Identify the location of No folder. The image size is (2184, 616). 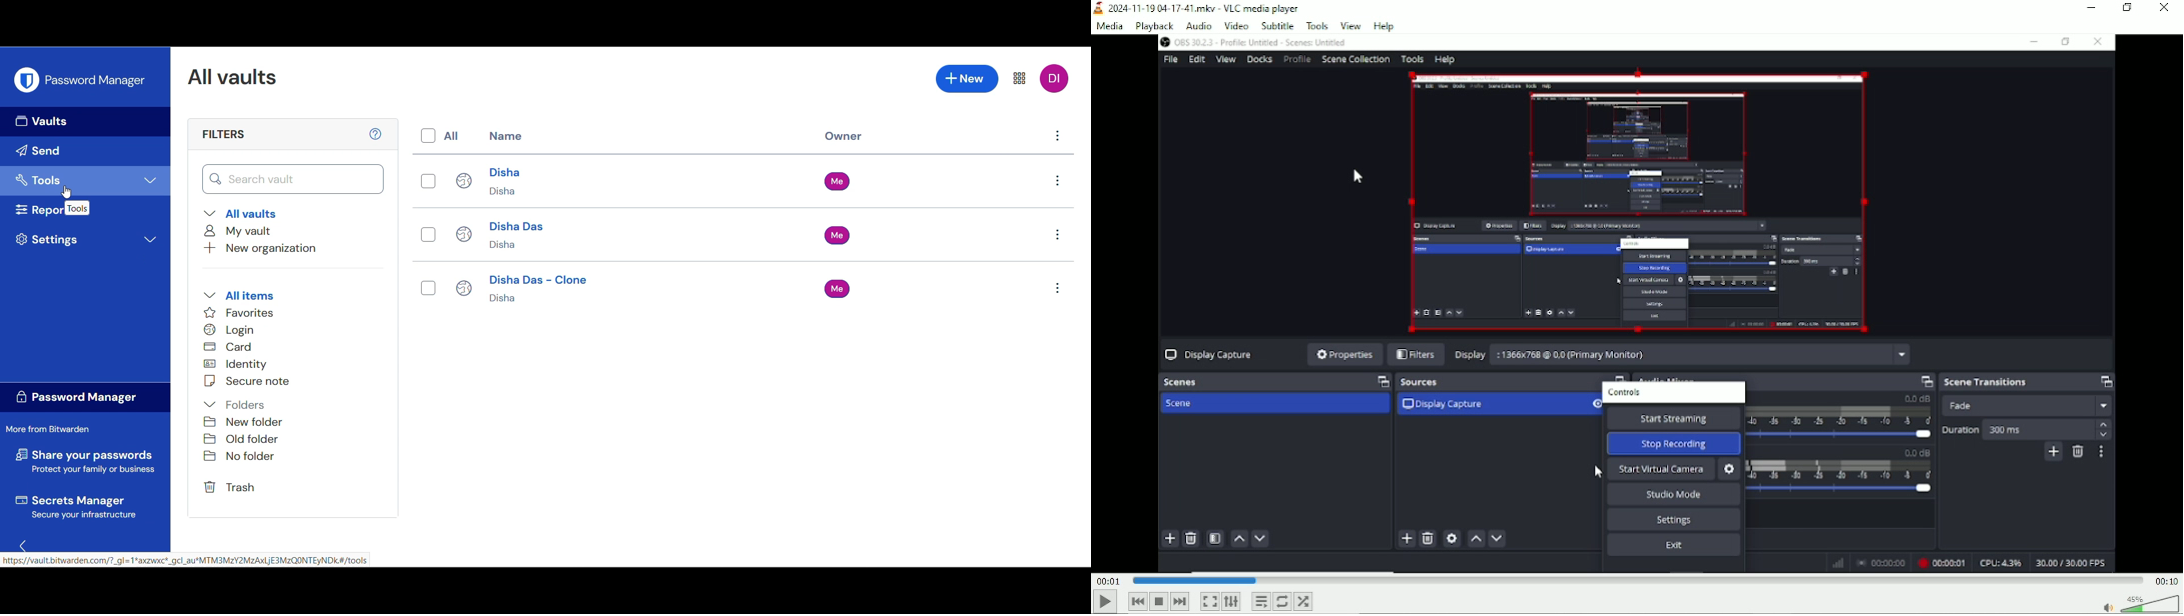
(257, 456).